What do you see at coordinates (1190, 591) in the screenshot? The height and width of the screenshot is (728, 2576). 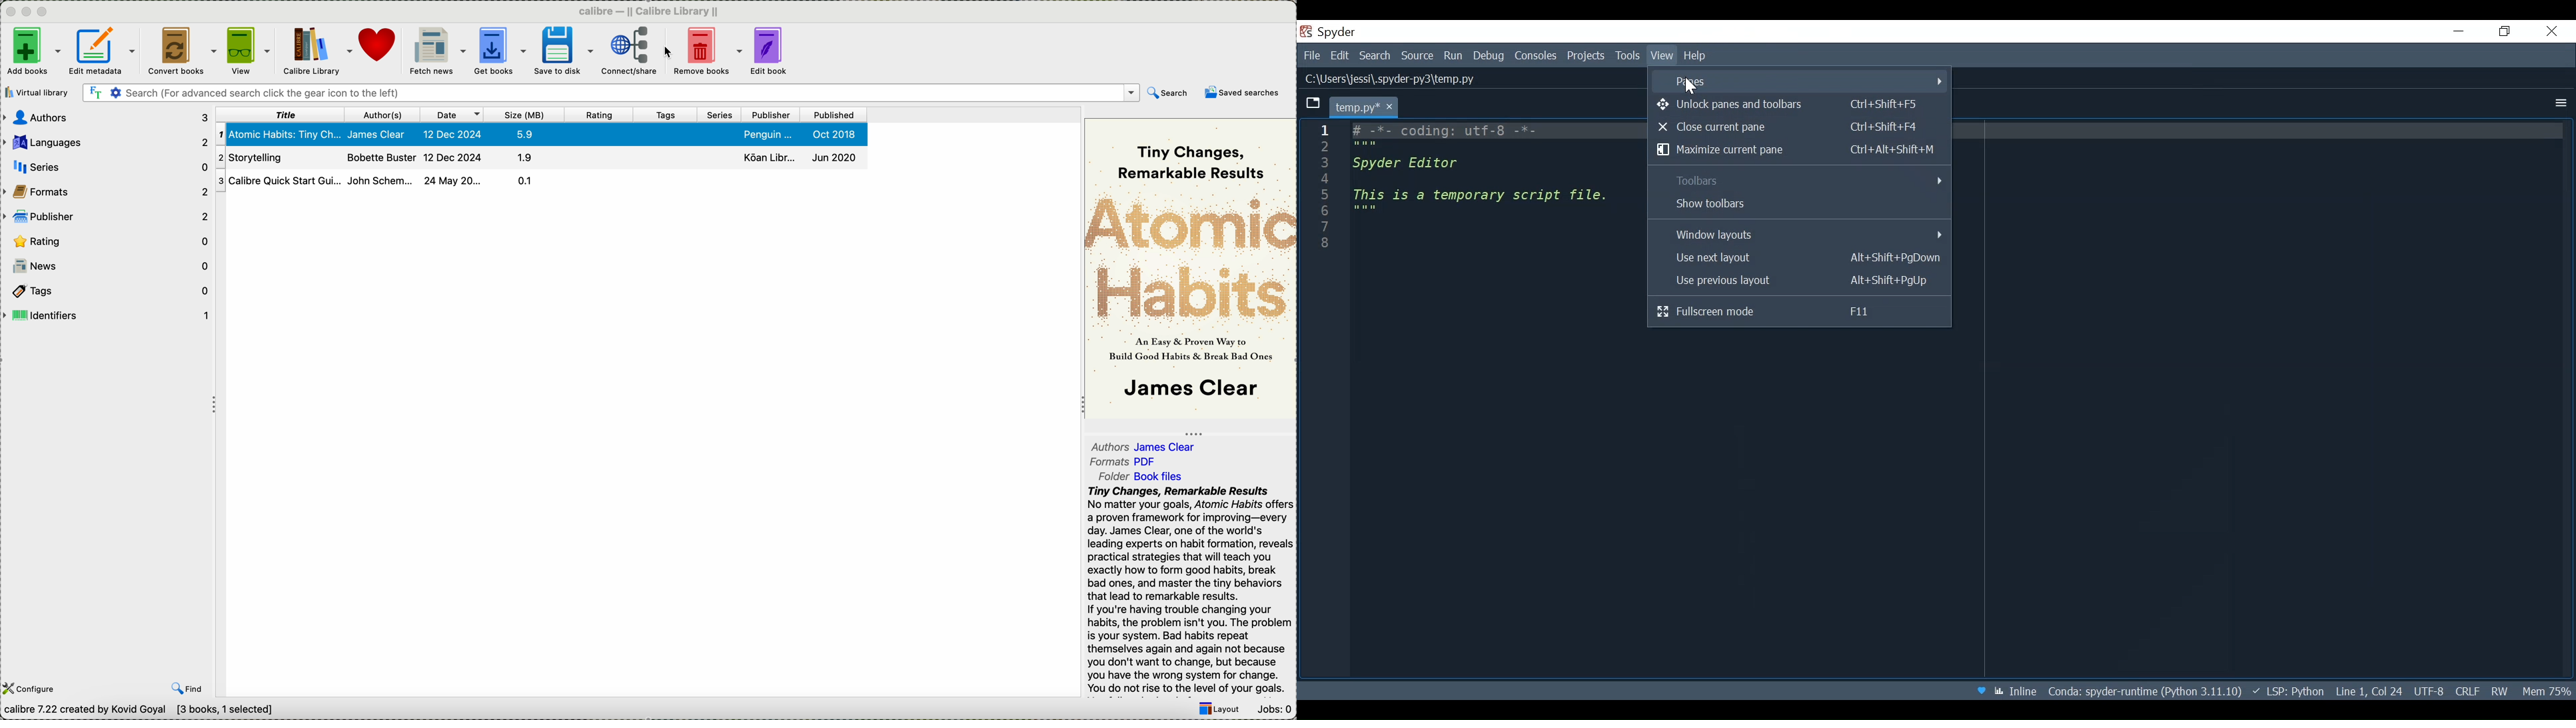 I see `summary` at bounding box center [1190, 591].